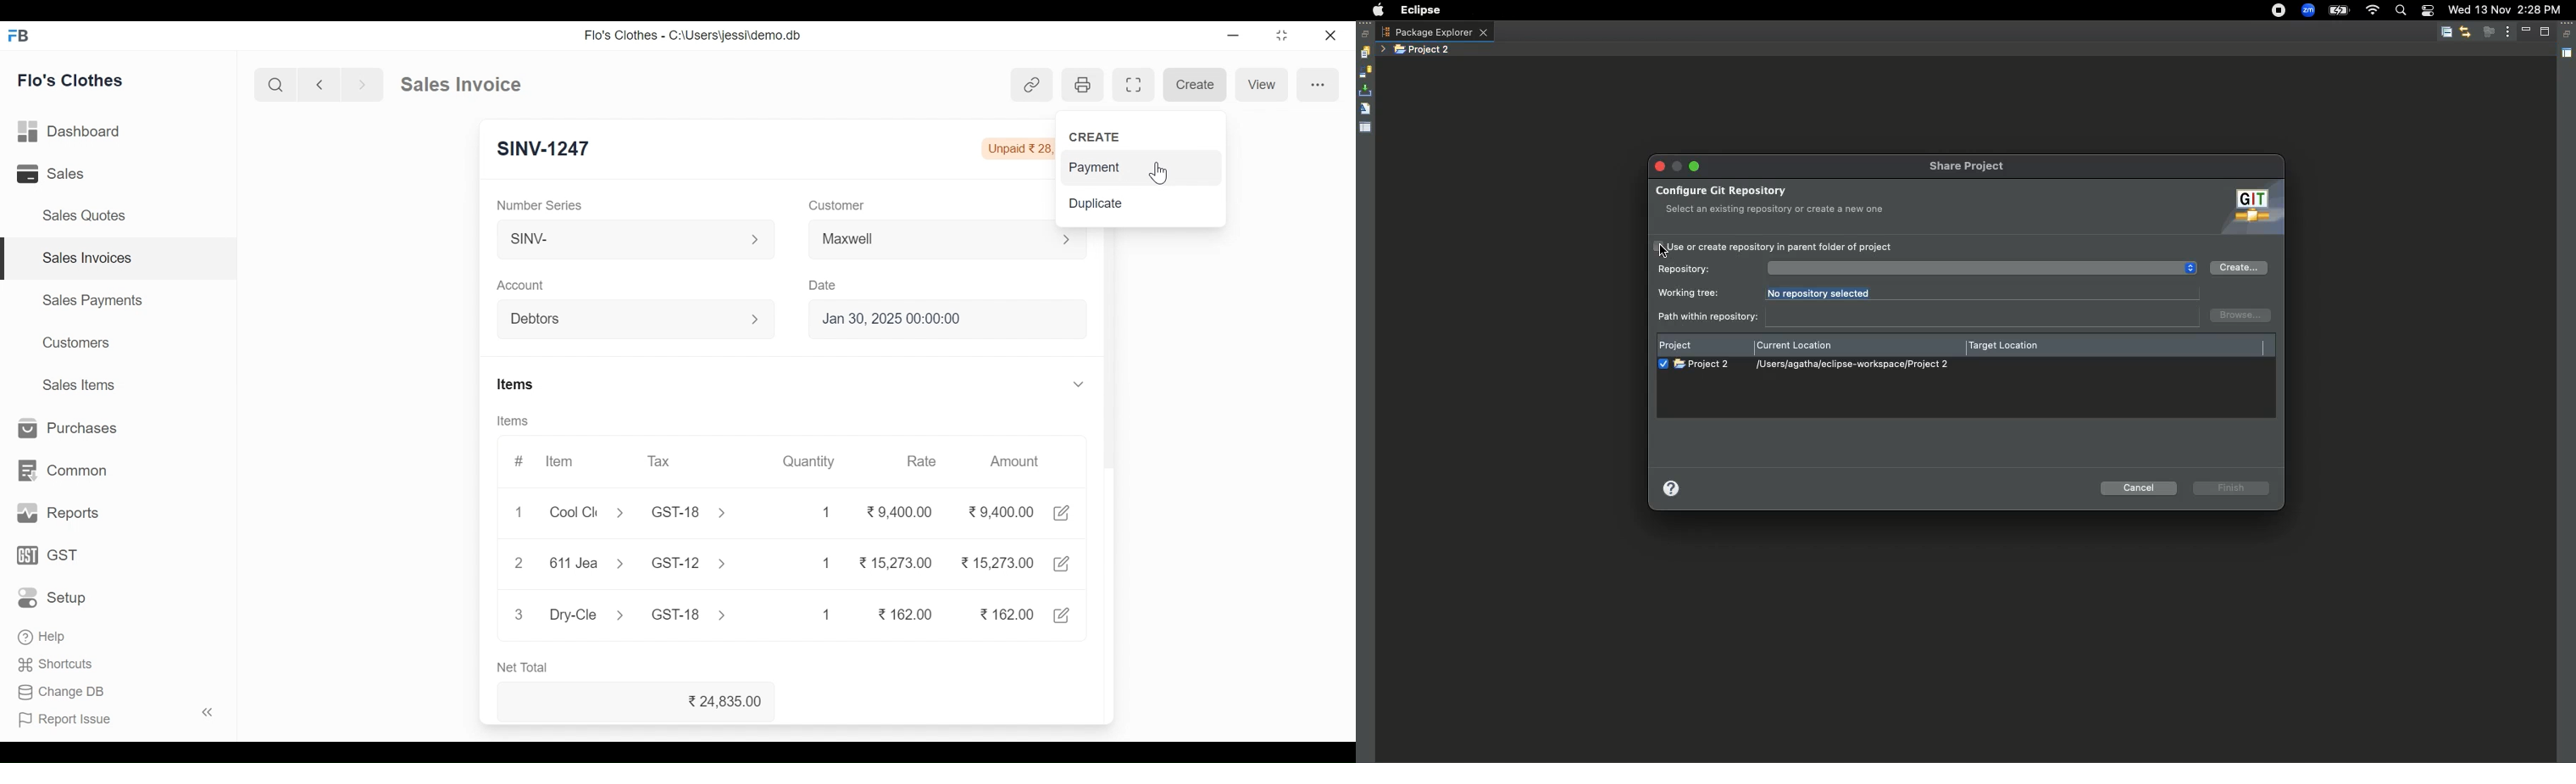  What do you see at coordinates (638, 511) in the screenshot?
I see `Cool Cle > GST-18 >` at bounding box center [638, 511].